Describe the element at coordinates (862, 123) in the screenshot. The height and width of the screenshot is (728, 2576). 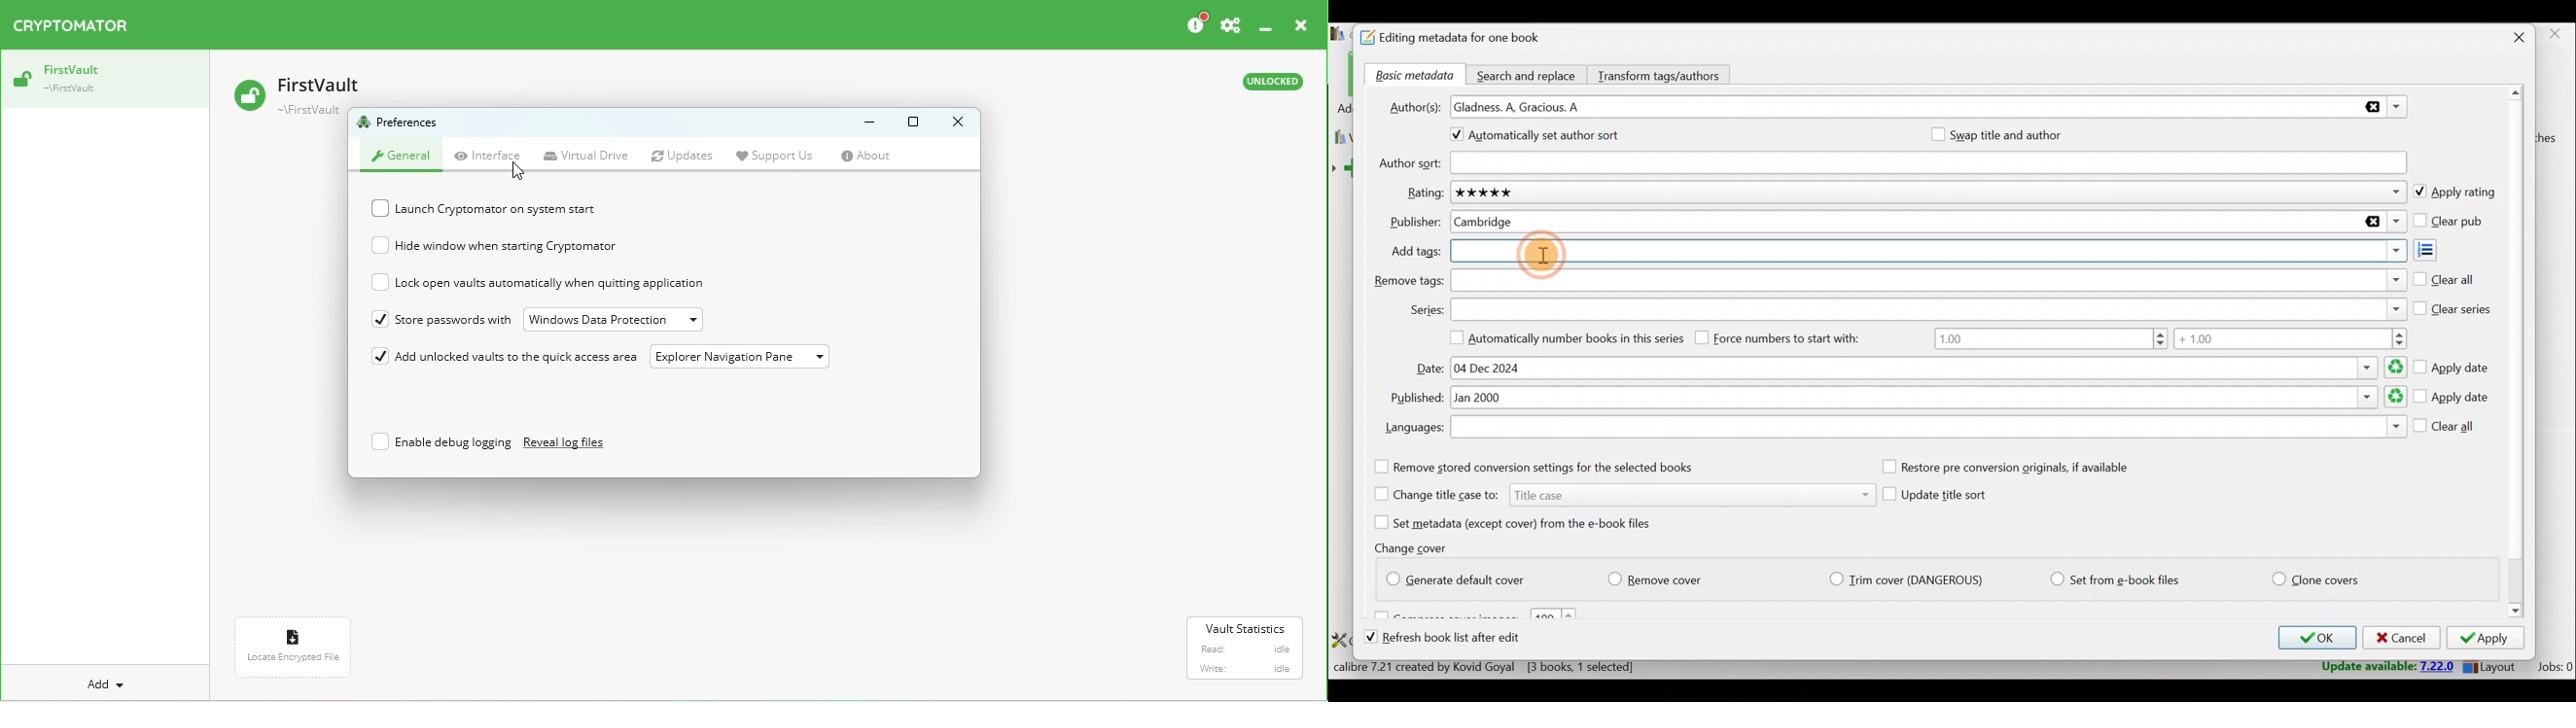
I see `Minimize` at that location.